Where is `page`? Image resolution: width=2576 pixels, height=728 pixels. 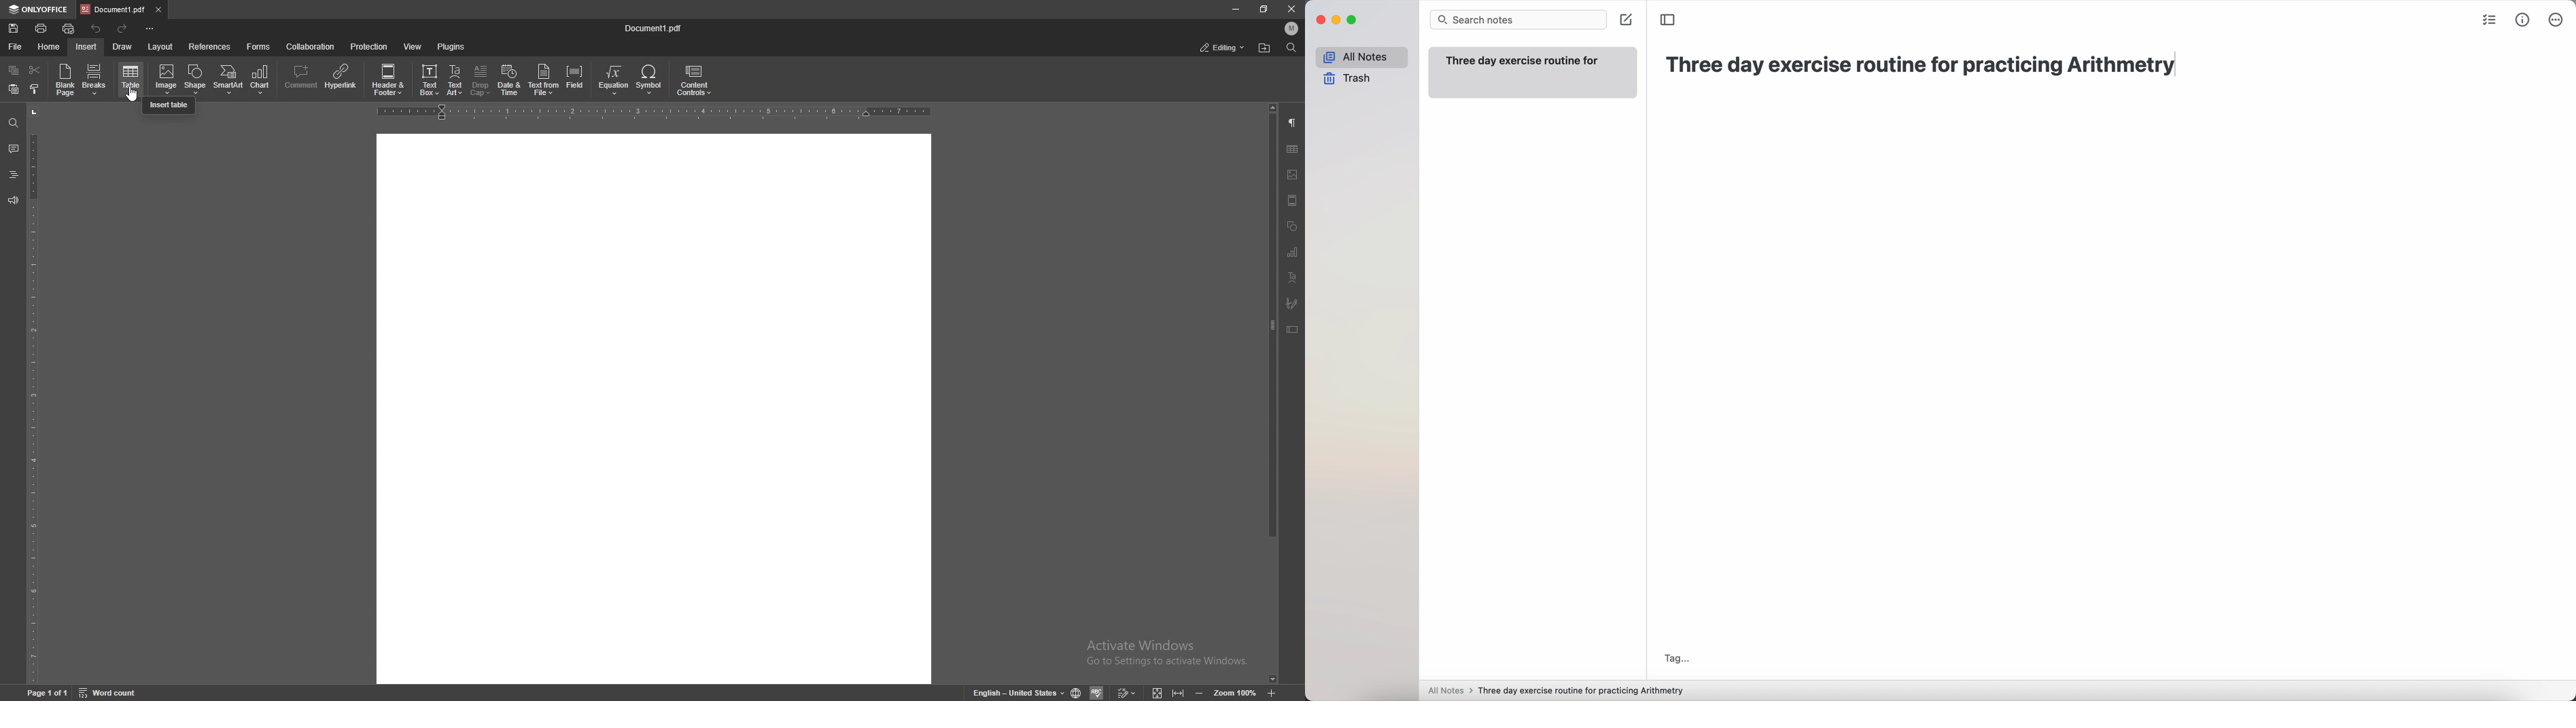 page is located at coordinates (49, 692).